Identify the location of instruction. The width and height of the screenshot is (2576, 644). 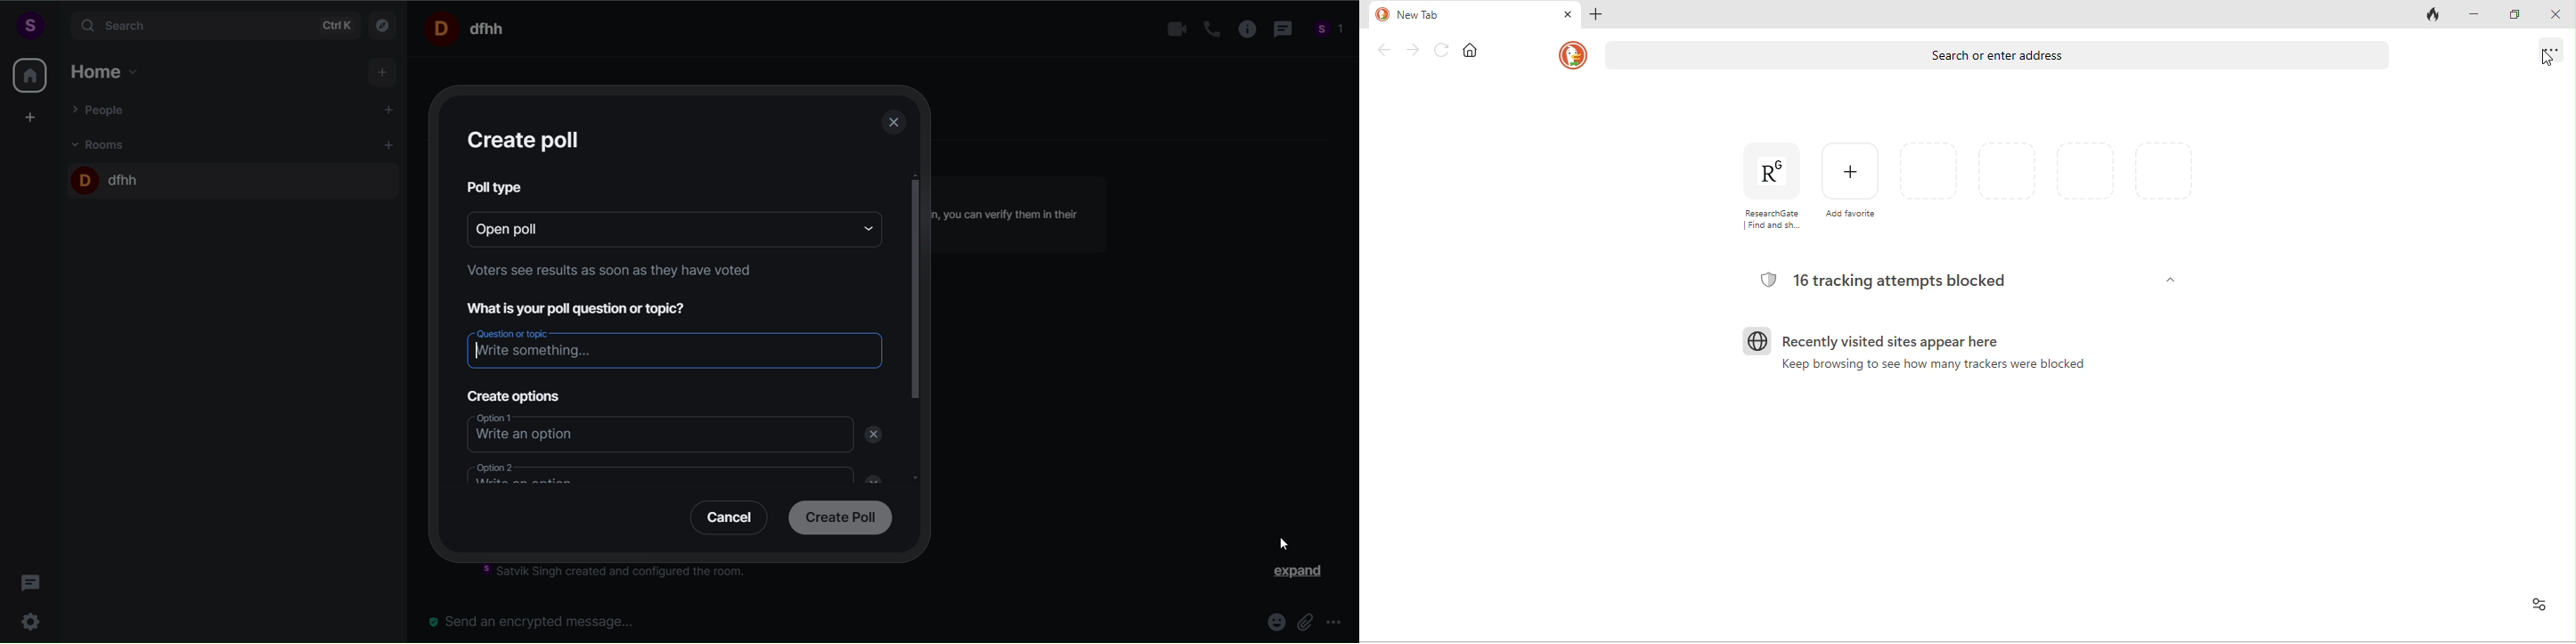
(606, 273).